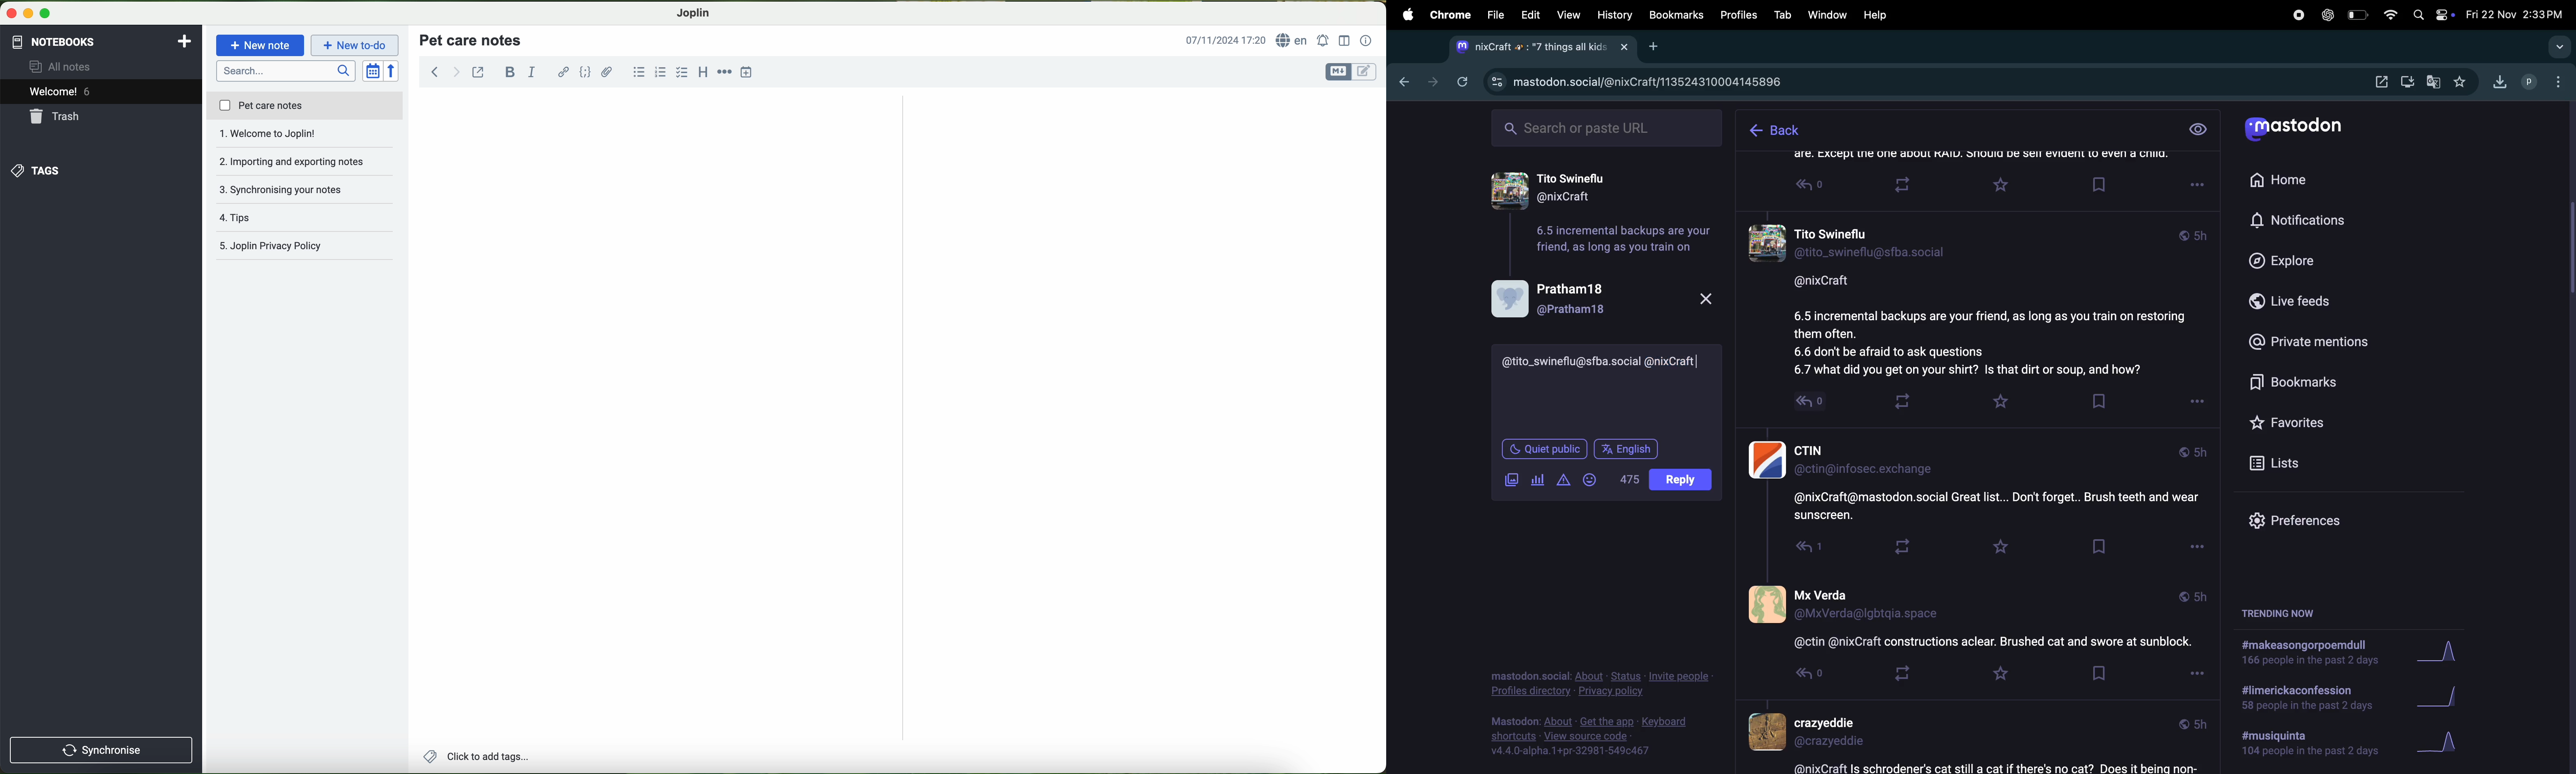 The width and height of the screenshot is (2576, 784). What do you see at coordinates (1530, 15) in the screenshot?
I see `edit` at bounding box center [1530, 15].